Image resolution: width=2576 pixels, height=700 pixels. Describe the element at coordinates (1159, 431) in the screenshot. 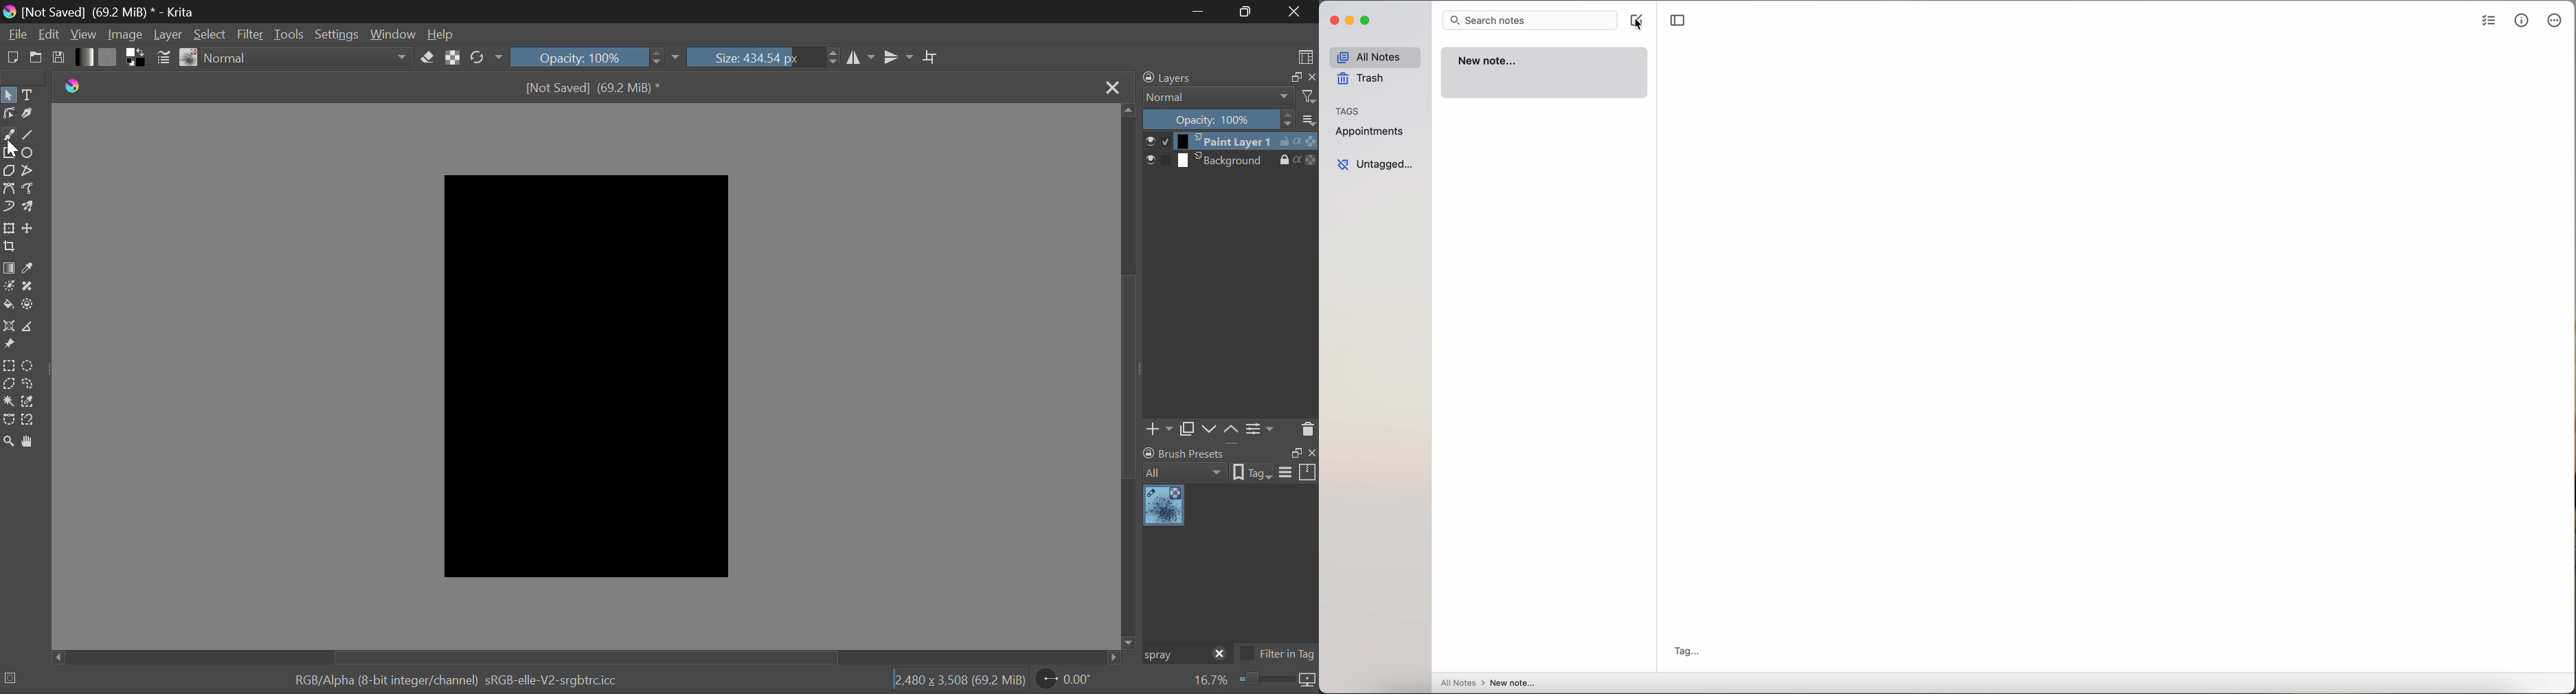

I see `Add Layer` at that location.